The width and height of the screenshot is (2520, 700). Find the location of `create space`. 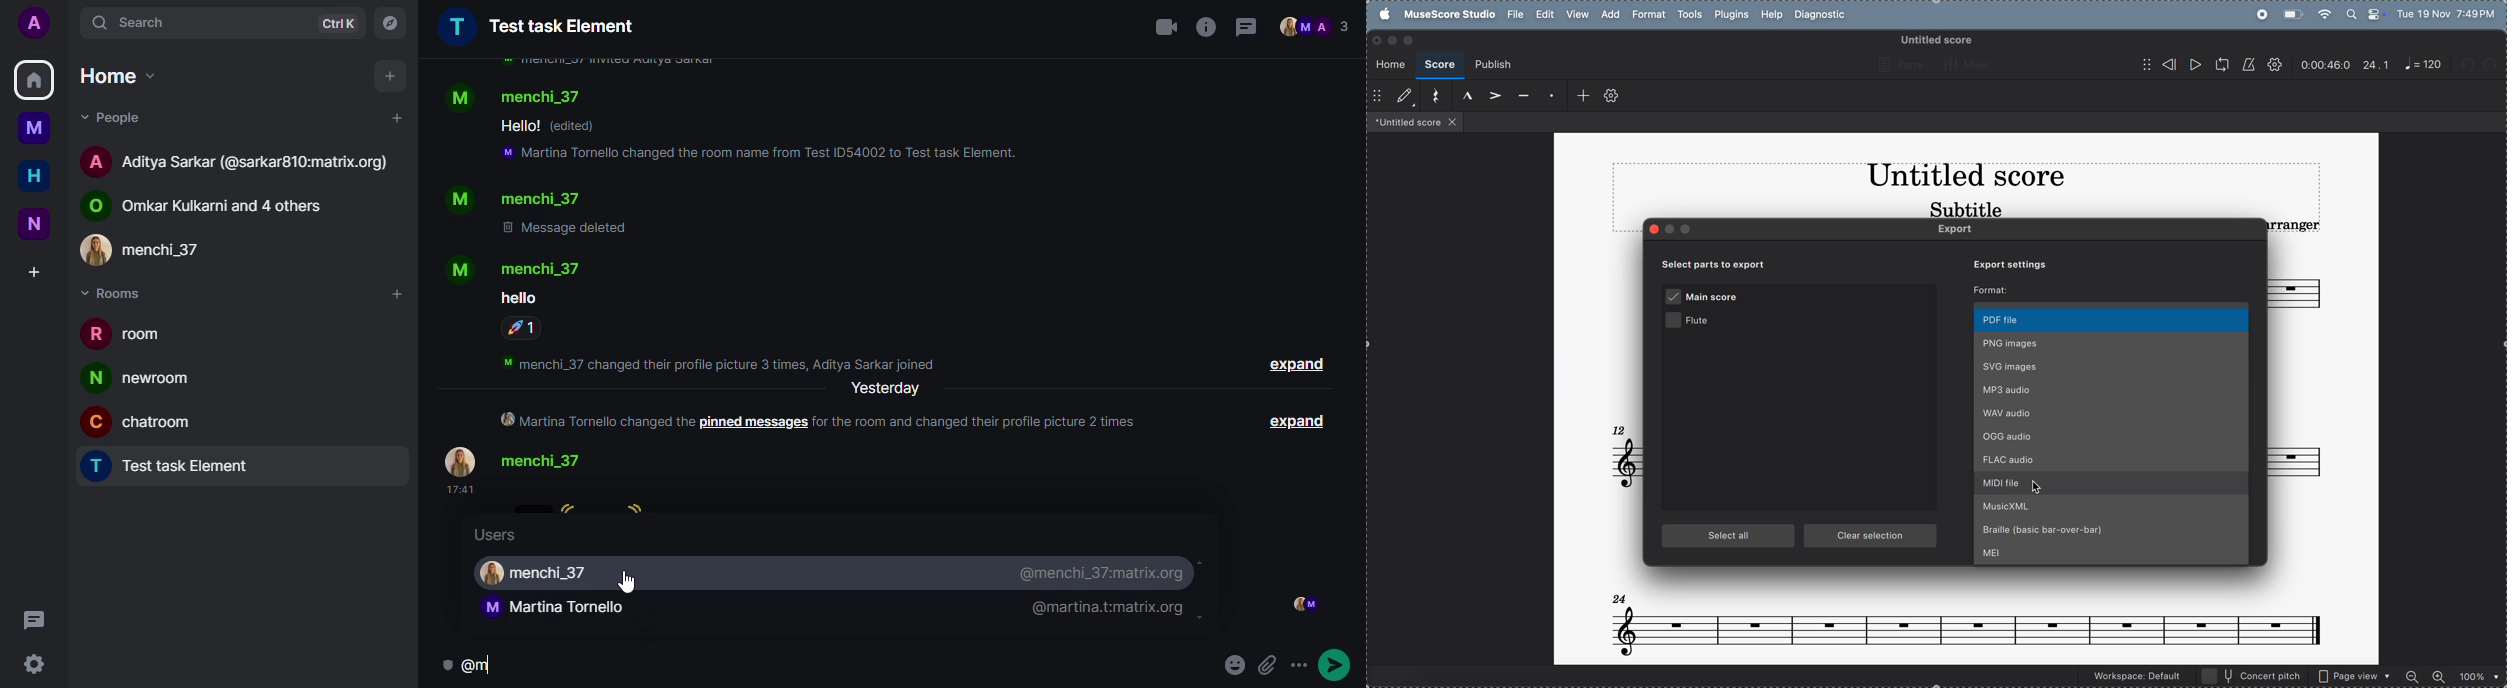

create space is located at coordinates (32, 273).